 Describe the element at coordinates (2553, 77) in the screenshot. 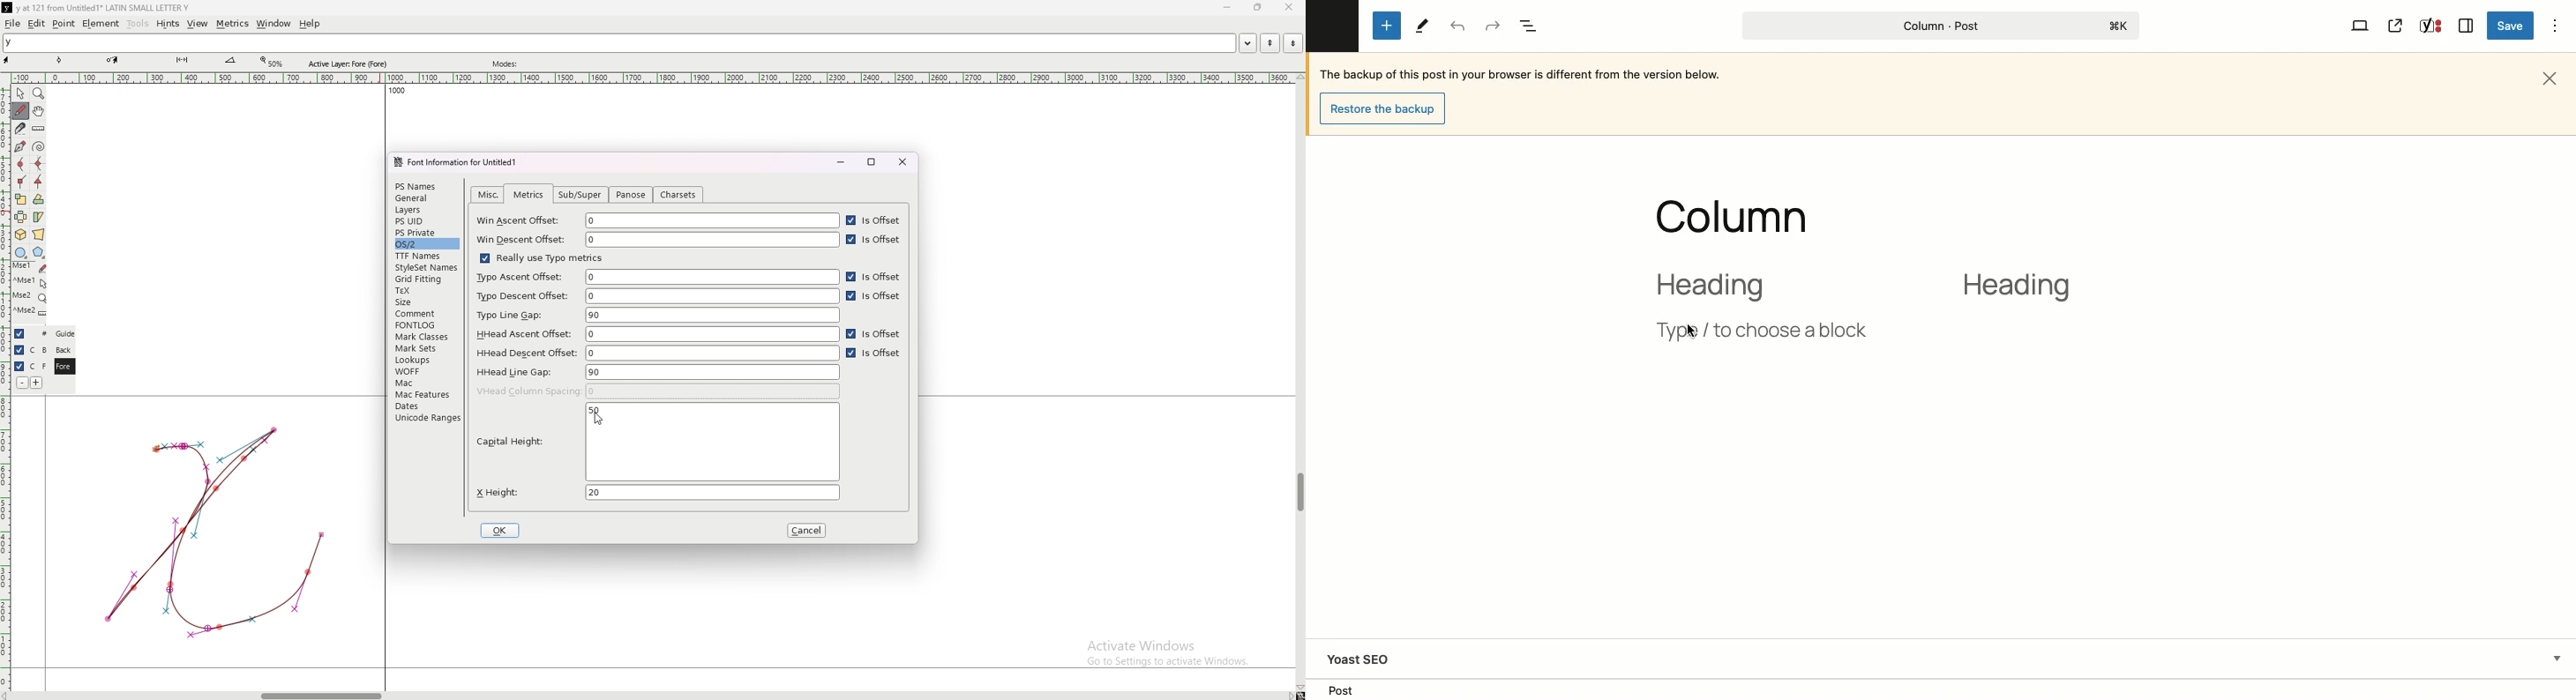

I see `Close` at that location.